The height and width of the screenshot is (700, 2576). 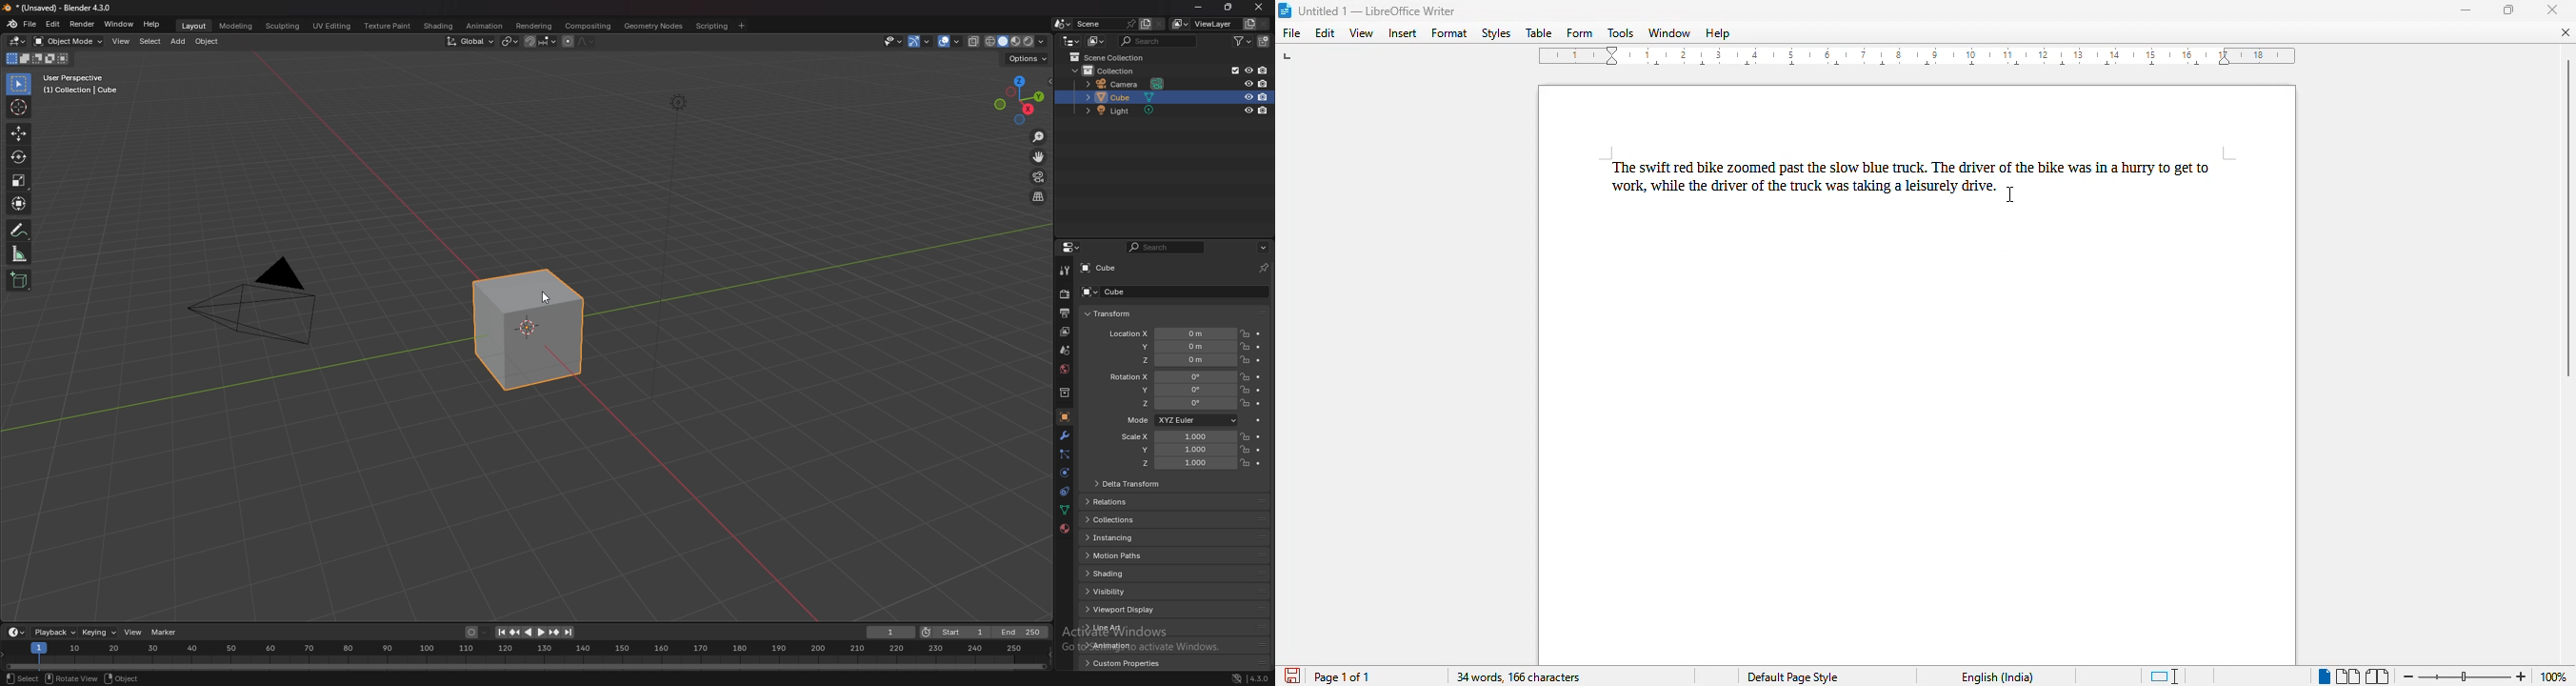 What do you see at coordinates (1259, 8) in the screenshot?
I see `close` at bounding box center [1259, 8].